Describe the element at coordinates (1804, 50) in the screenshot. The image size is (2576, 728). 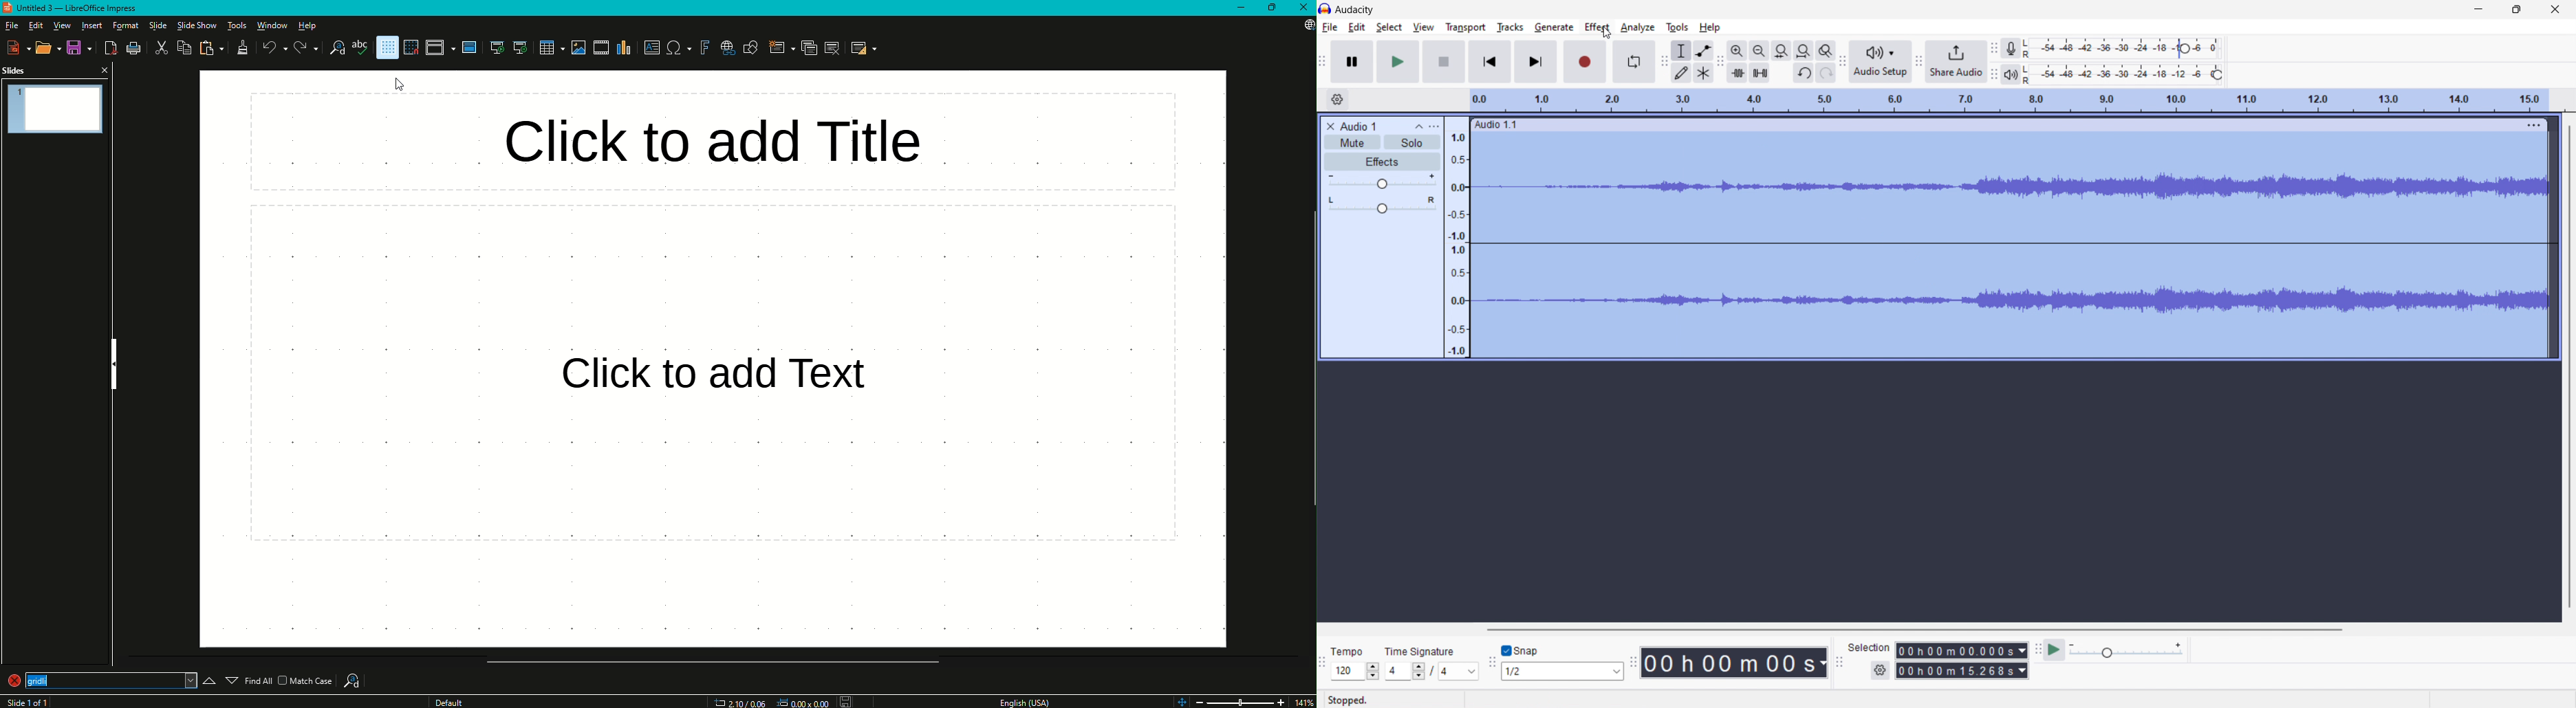
I see `fit project to width` at that location.